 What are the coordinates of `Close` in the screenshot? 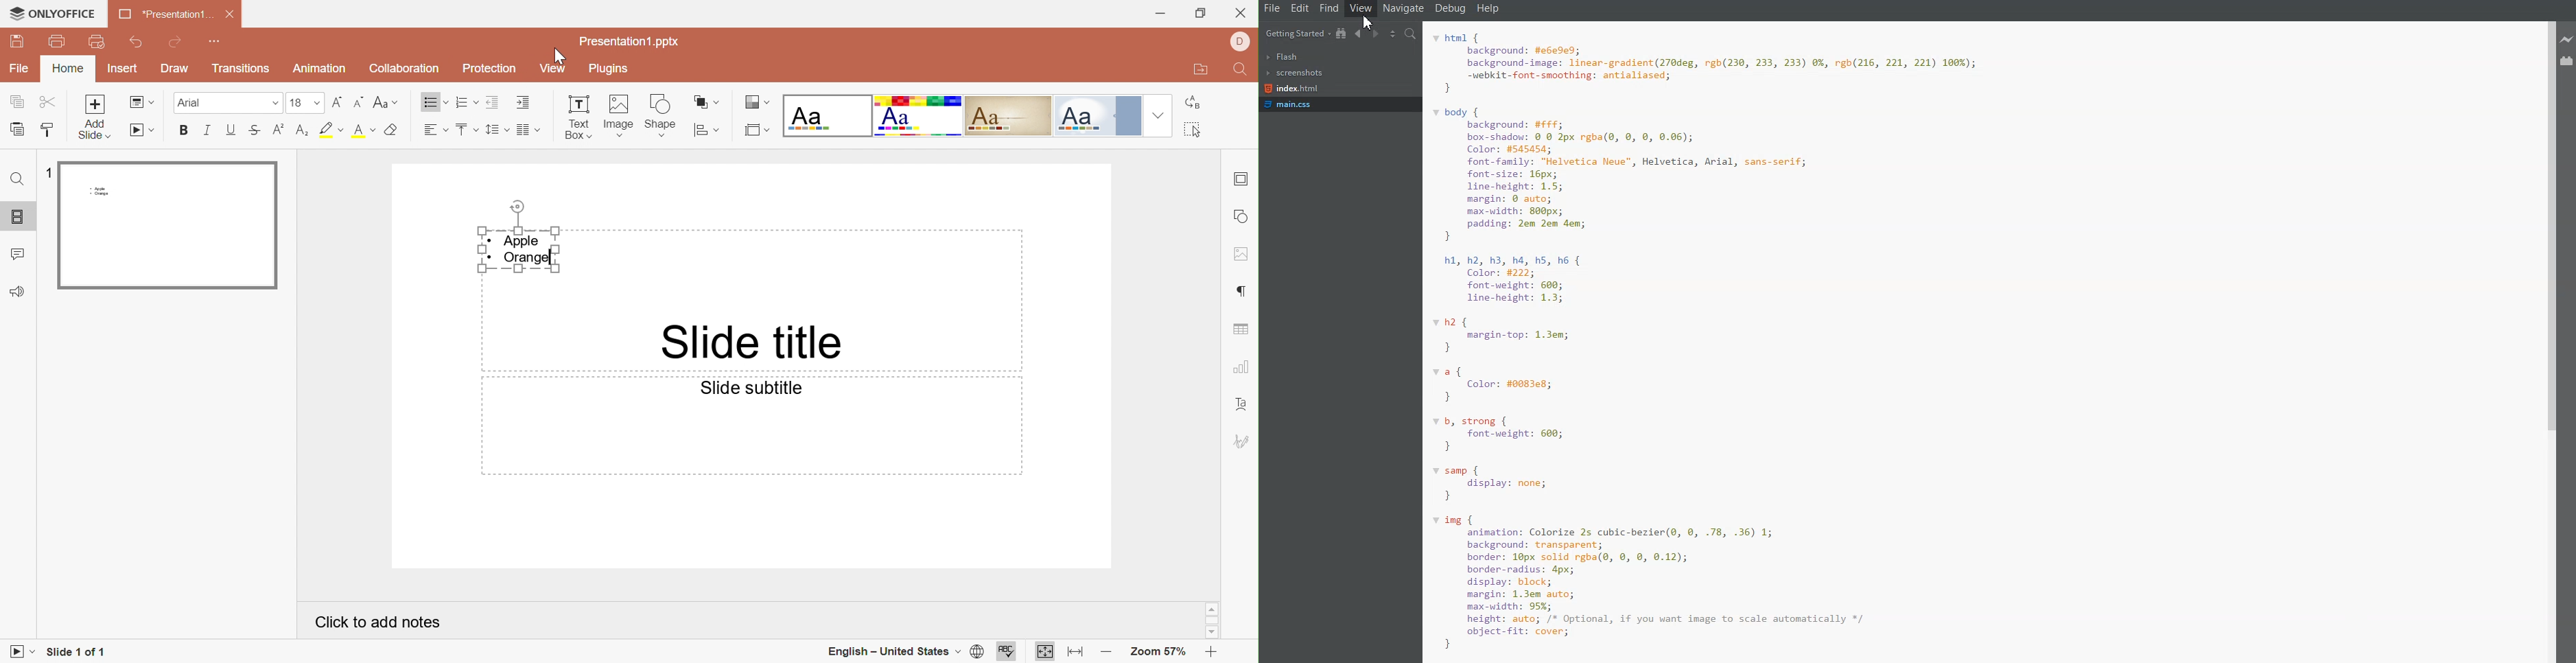 It's located at (230, 18).